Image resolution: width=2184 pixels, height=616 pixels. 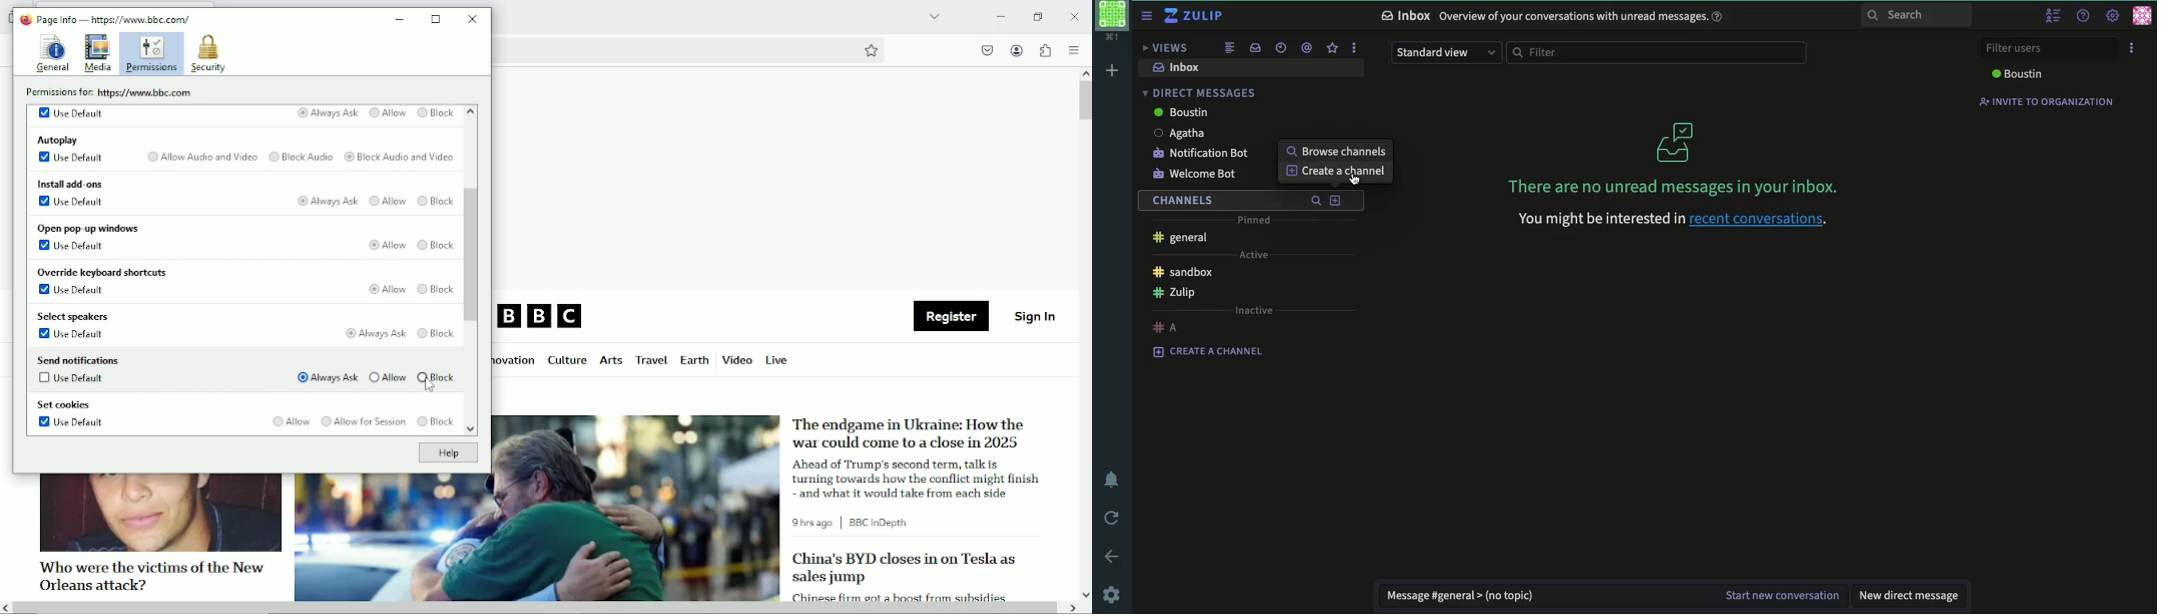 What do you see at coordinates (389, 288) in the screenshot?
I see `Allow` at bounding box center [389, 288].